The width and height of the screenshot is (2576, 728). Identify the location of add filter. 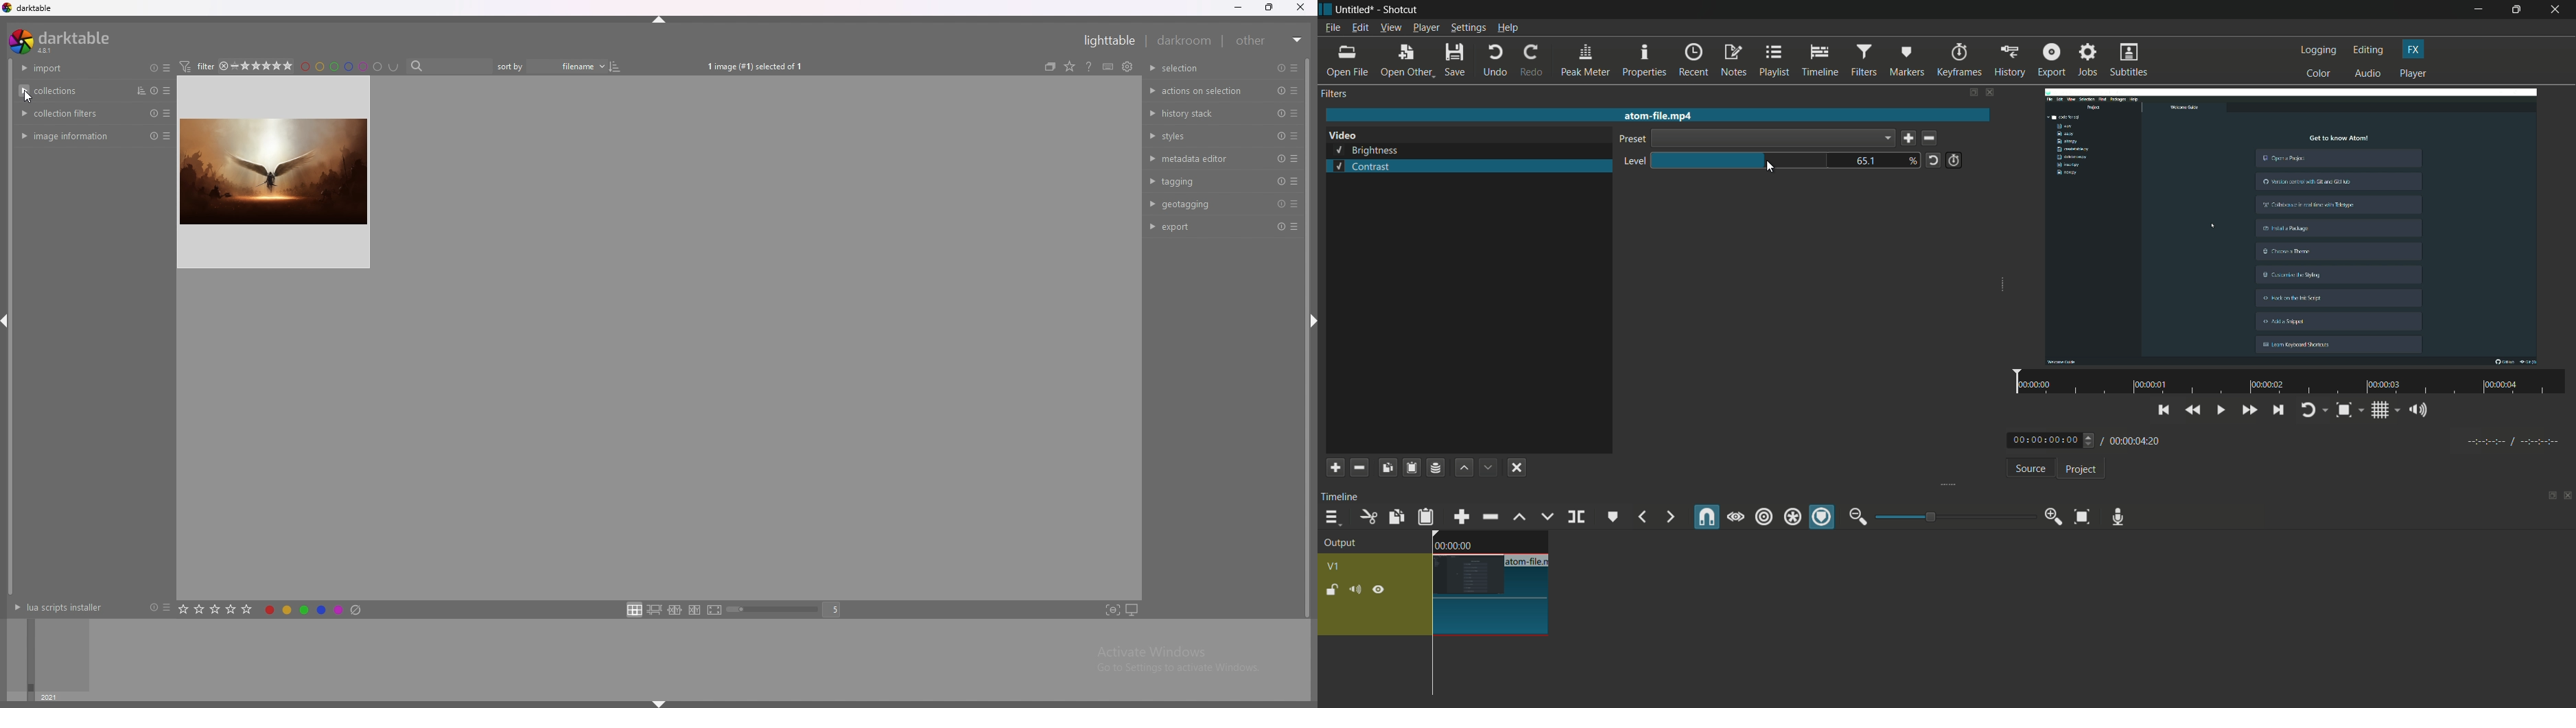
(1335, 467).